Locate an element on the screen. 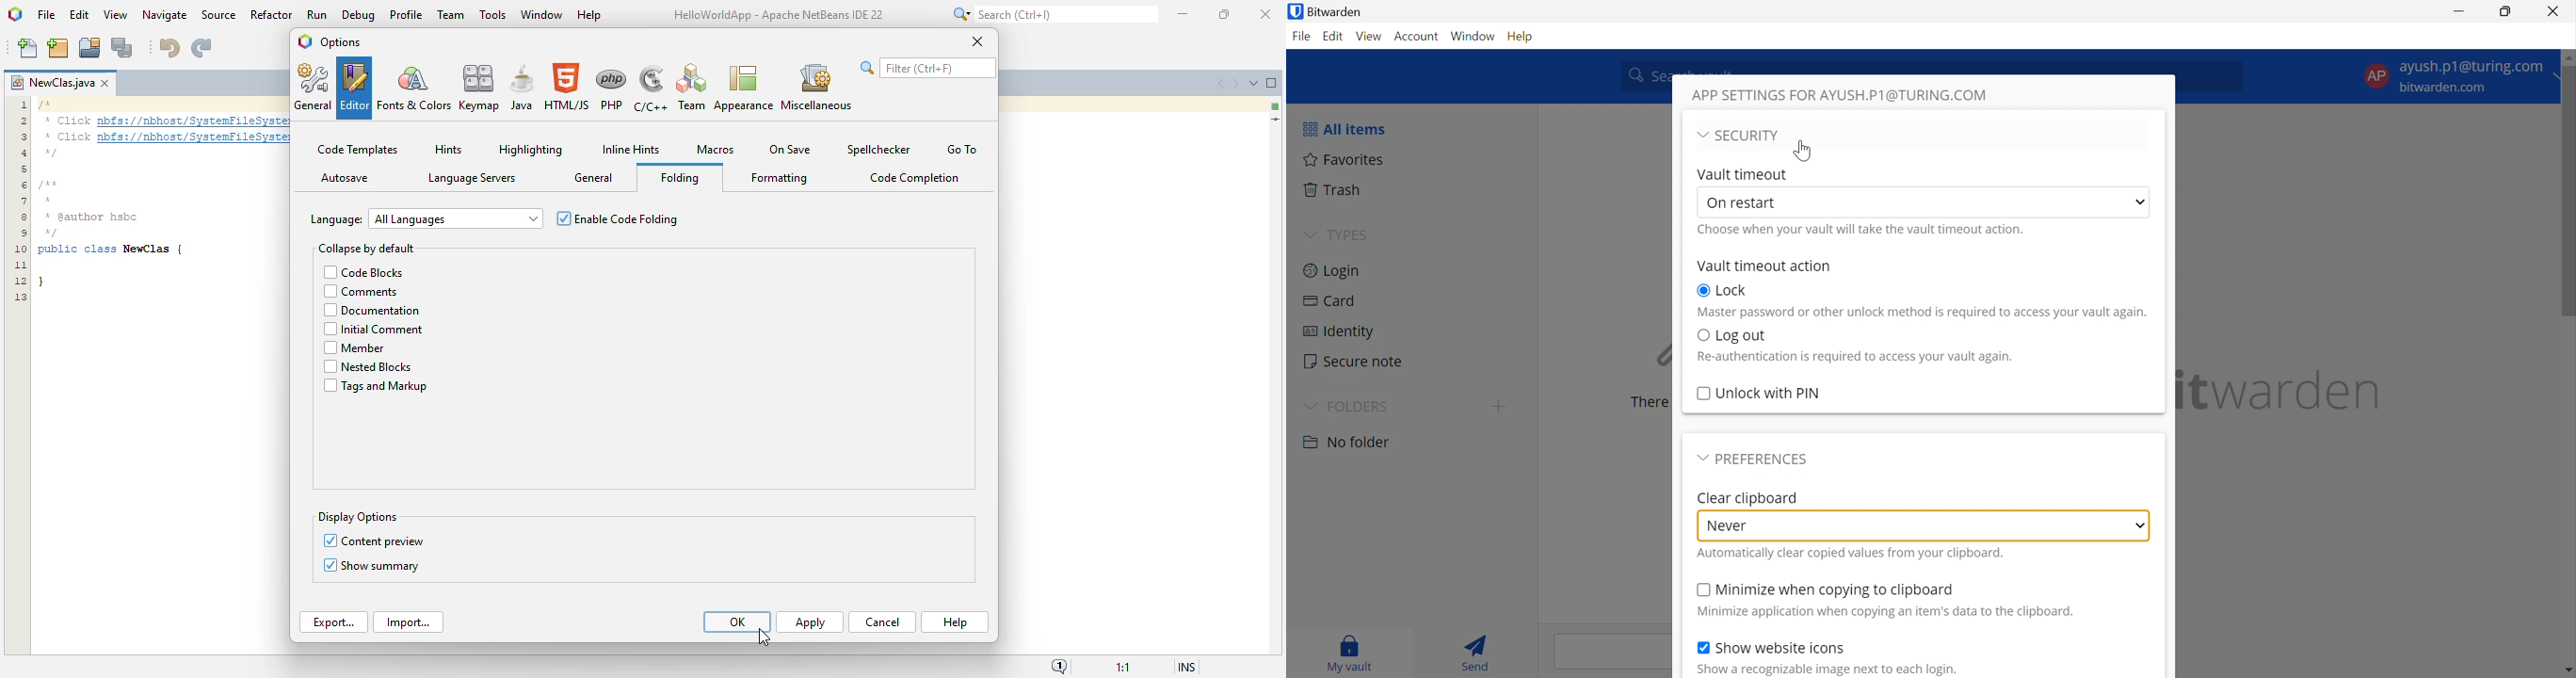 The image size is (2576, 700). Checkbox is located at coordinates (1700, 648).